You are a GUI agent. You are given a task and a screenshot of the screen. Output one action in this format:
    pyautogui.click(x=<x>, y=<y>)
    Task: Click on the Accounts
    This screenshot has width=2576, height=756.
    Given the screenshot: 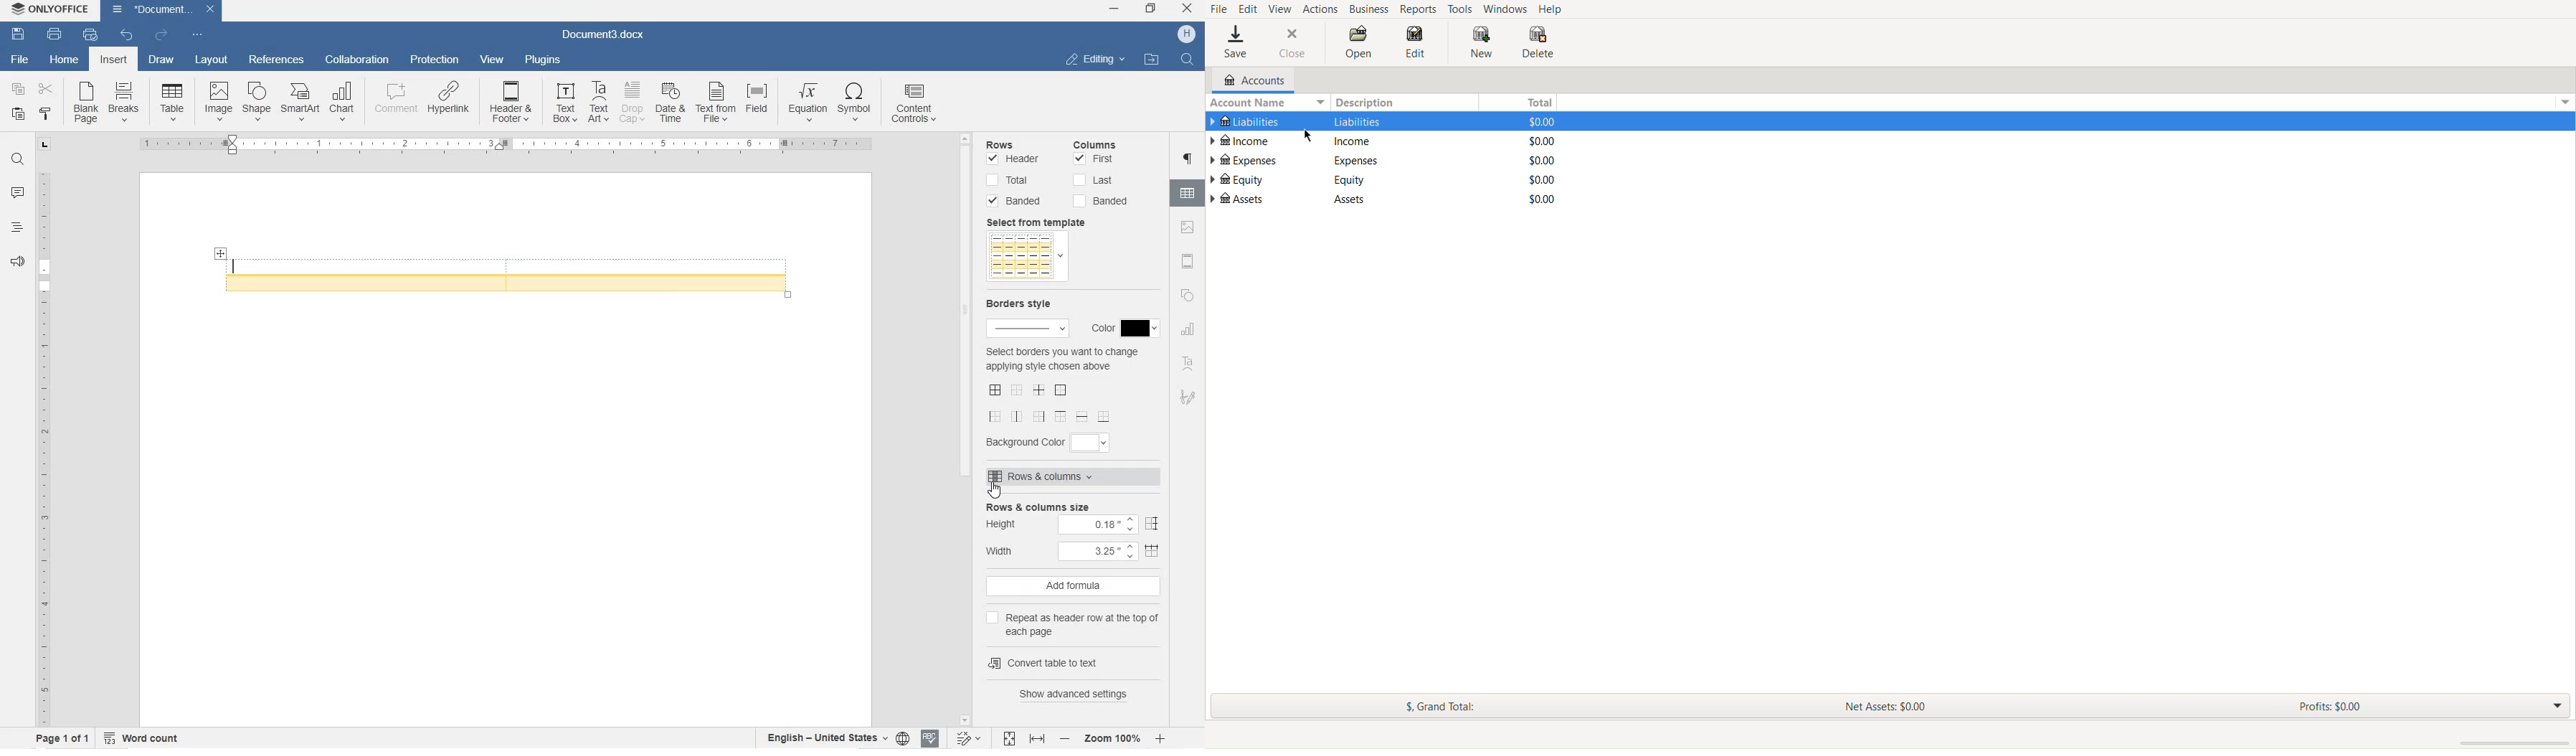 What is the action you would take?
    pyautogui.click(x=1248, y=81)
    